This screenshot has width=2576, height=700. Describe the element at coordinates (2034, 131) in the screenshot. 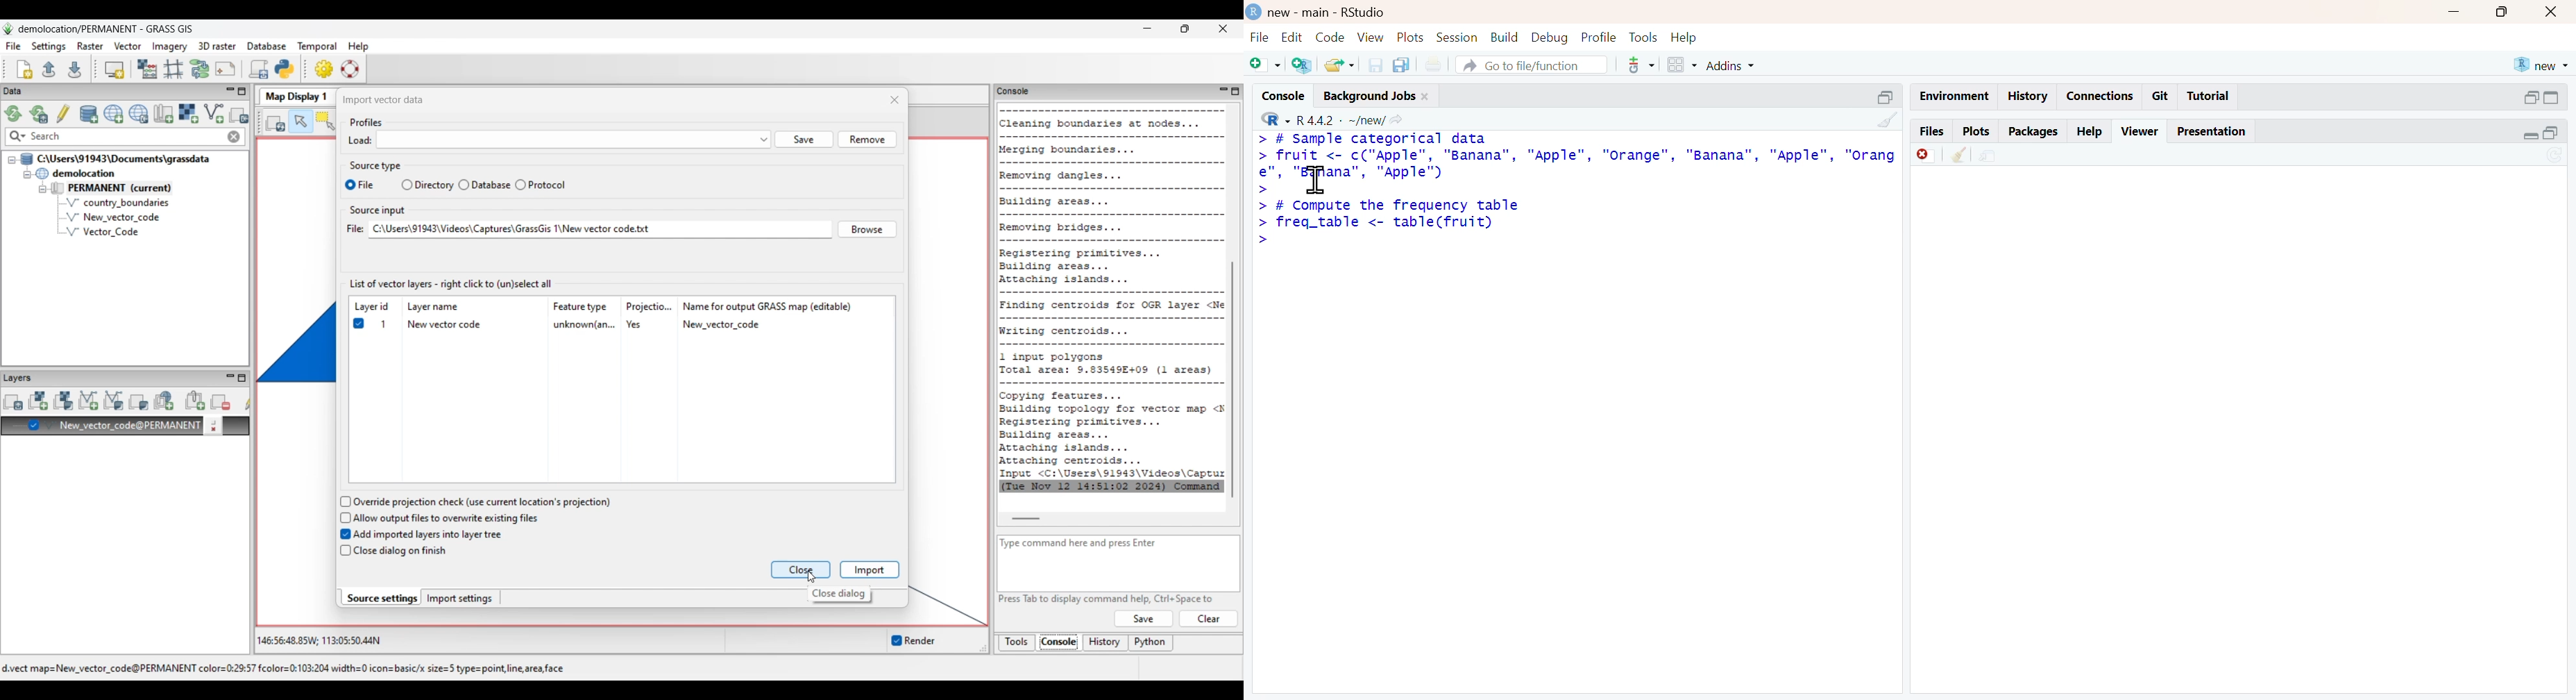

I see `packages` at that location.